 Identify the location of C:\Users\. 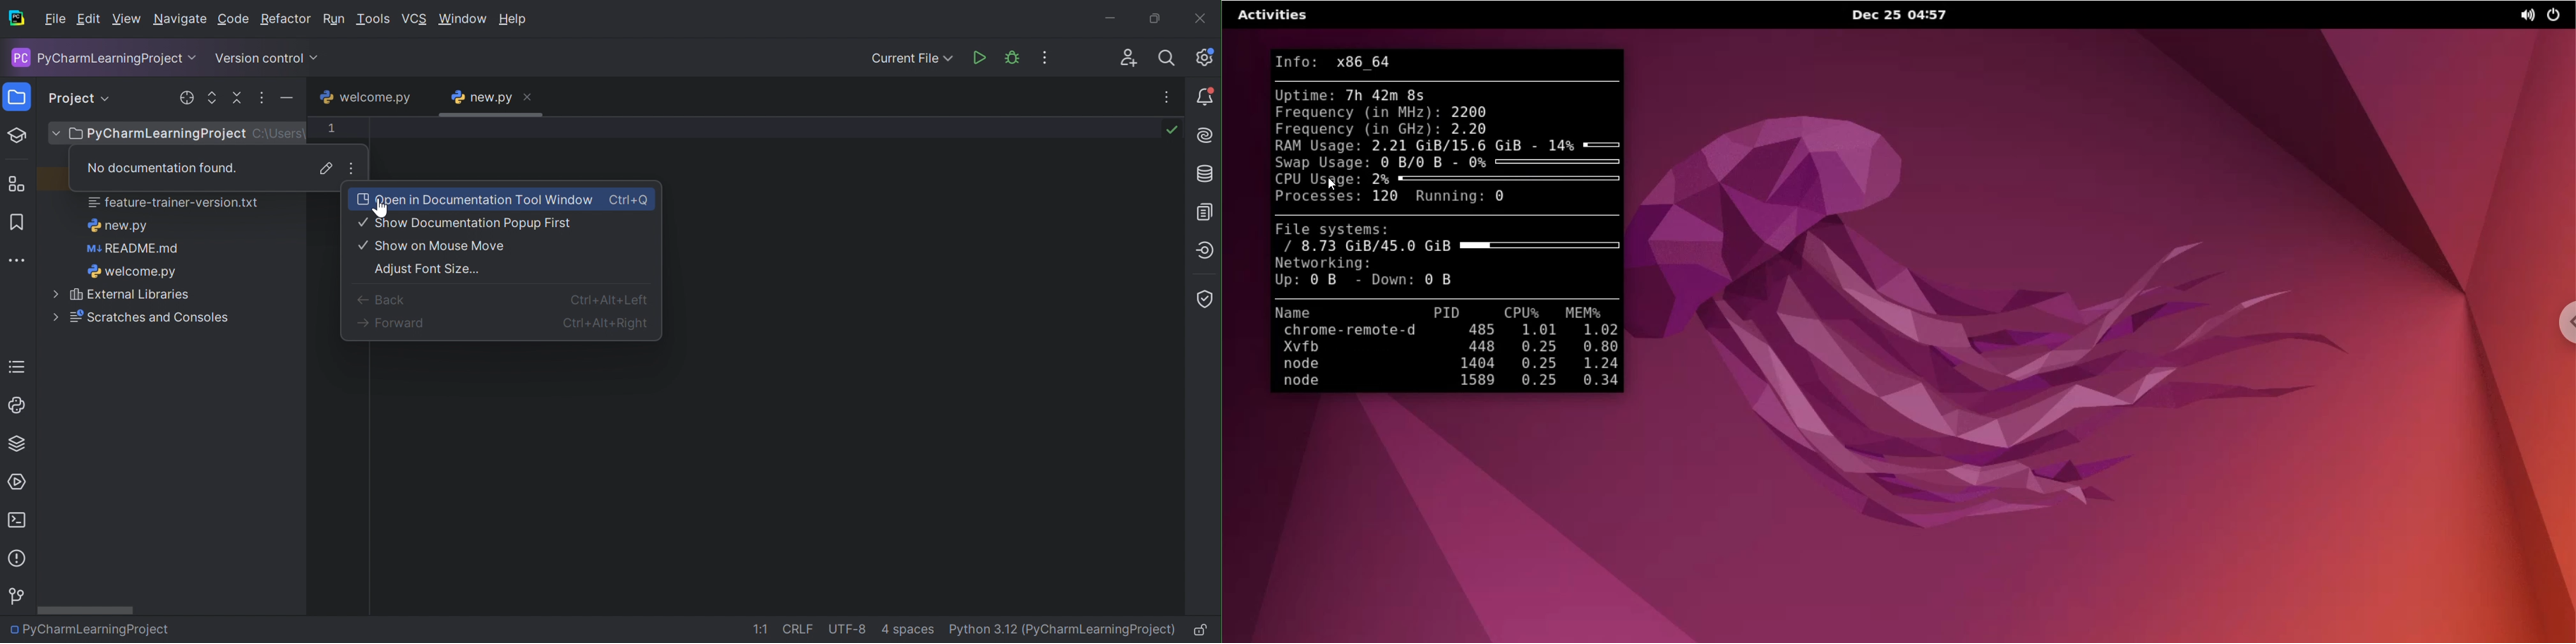
(277, 135).